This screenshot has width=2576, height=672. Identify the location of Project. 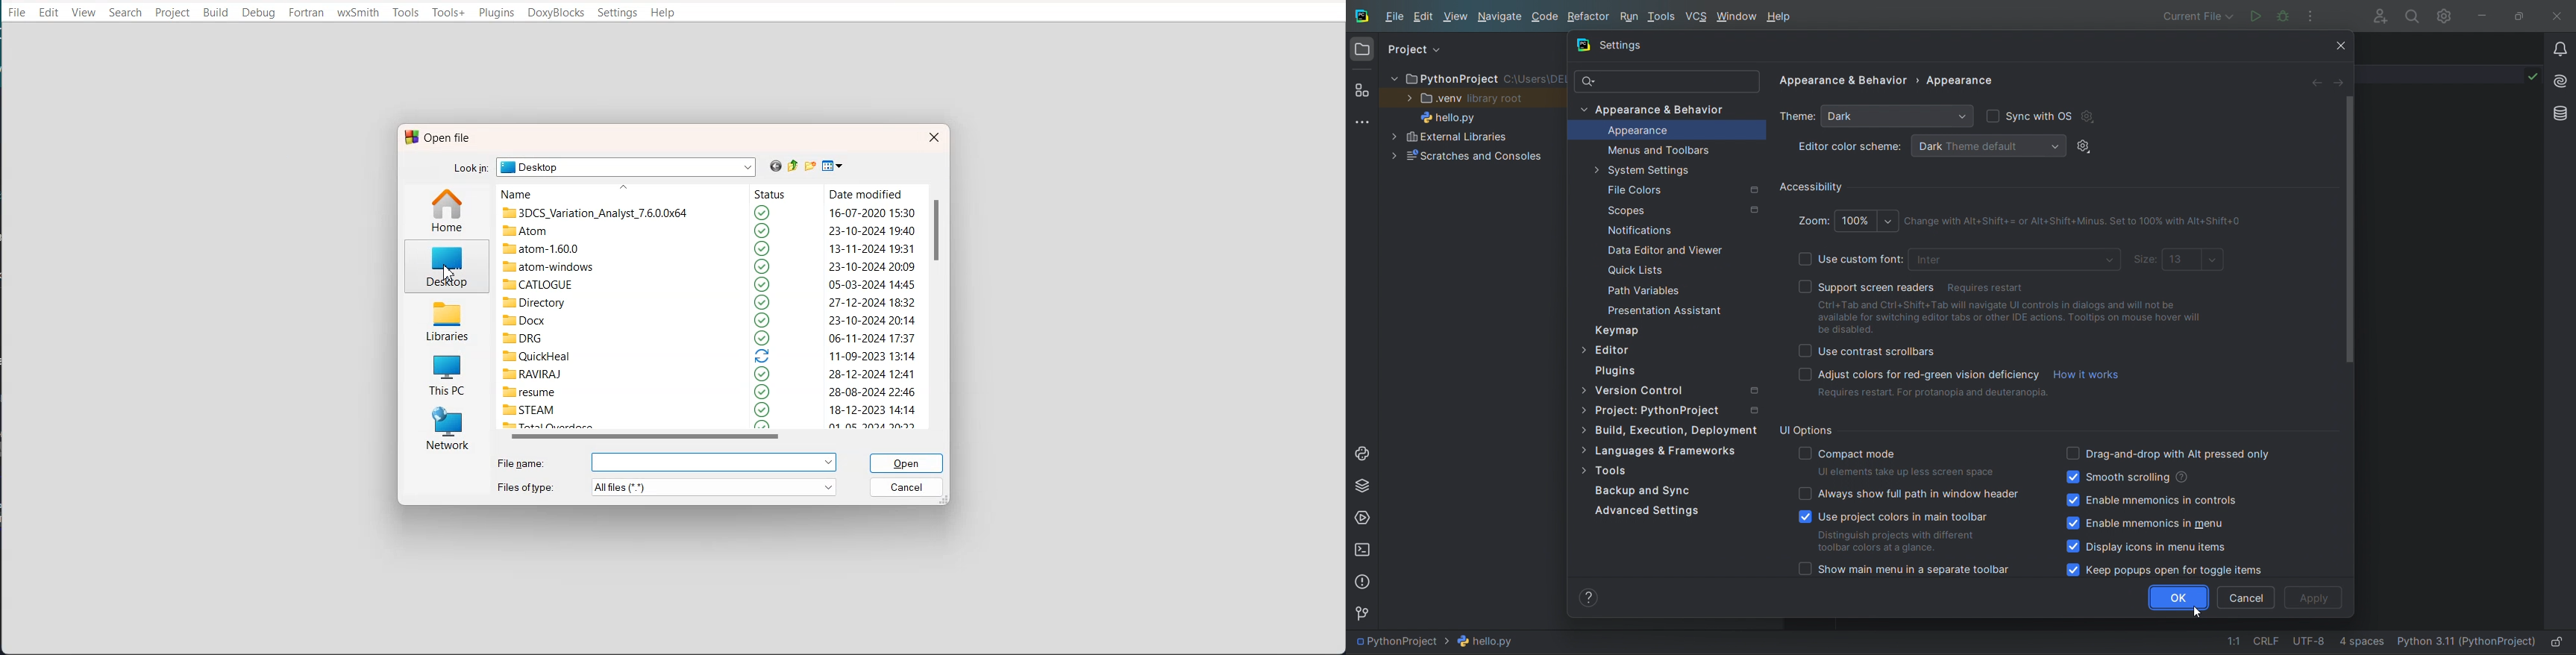
(172, 13).